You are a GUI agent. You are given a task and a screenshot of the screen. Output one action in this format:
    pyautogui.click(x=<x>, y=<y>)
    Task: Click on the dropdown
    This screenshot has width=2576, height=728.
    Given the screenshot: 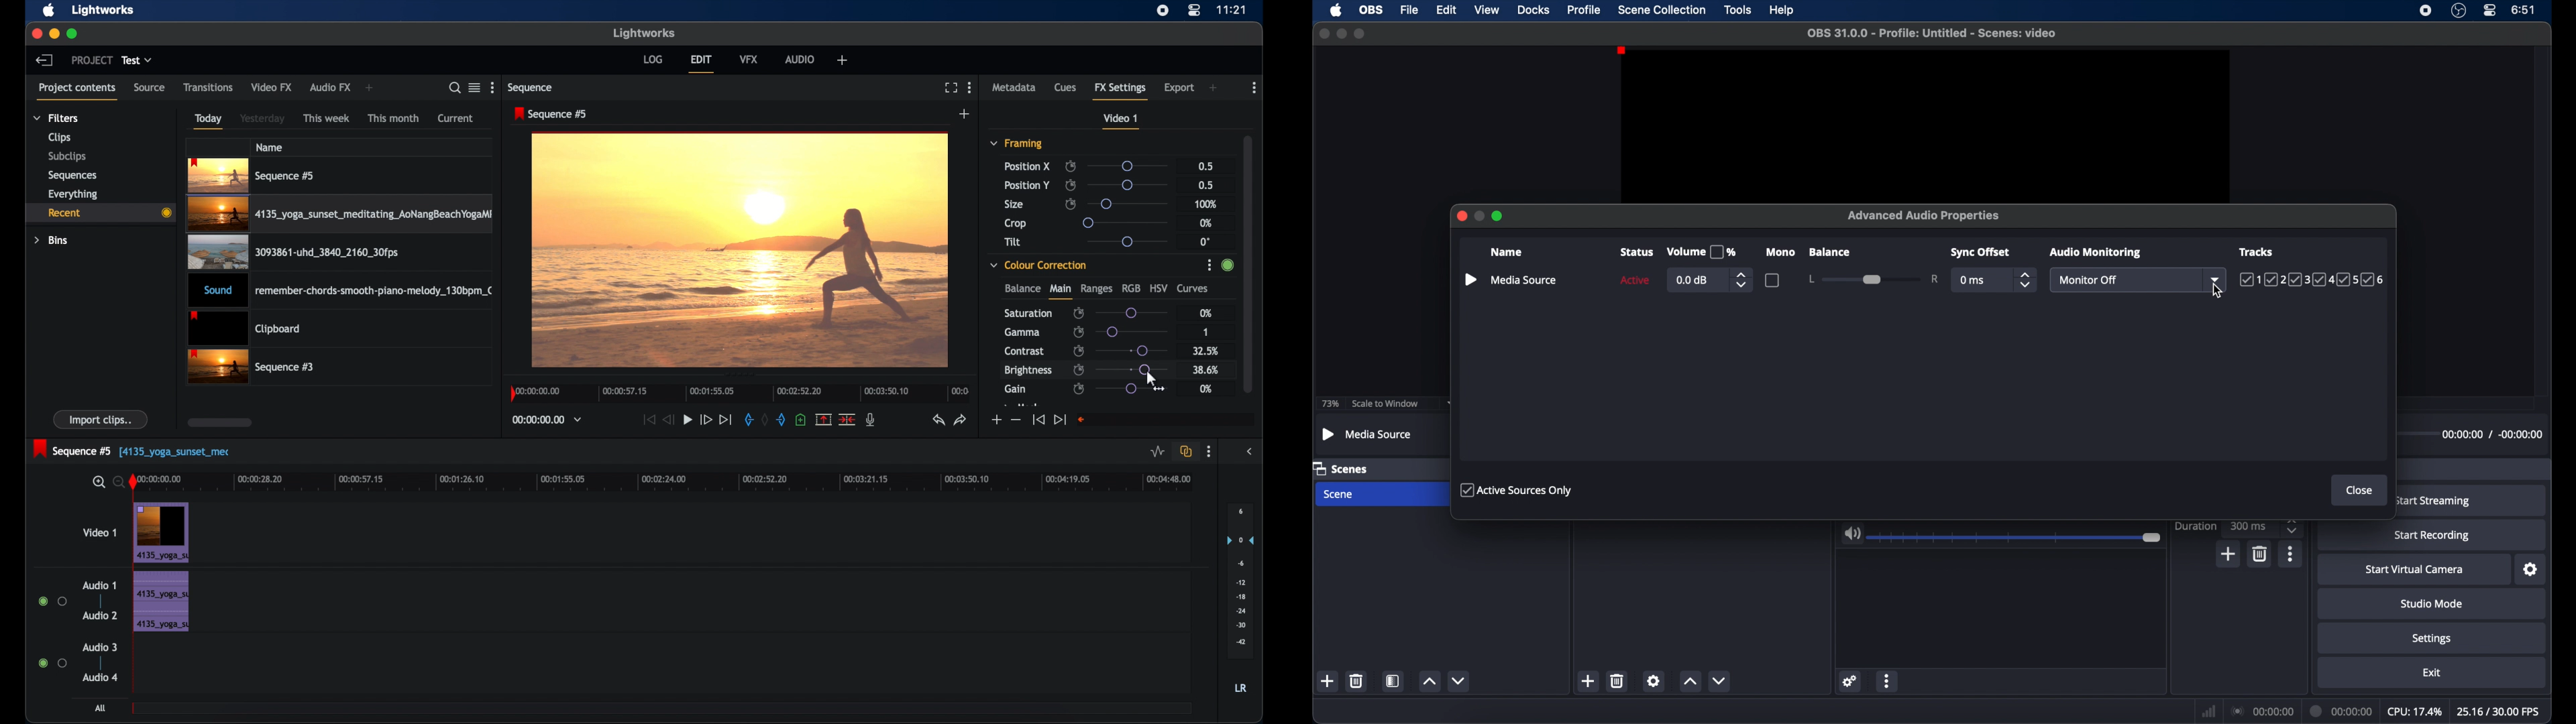 What is the action you would take?
    pyautogui.click(x=2214, y=276)
    